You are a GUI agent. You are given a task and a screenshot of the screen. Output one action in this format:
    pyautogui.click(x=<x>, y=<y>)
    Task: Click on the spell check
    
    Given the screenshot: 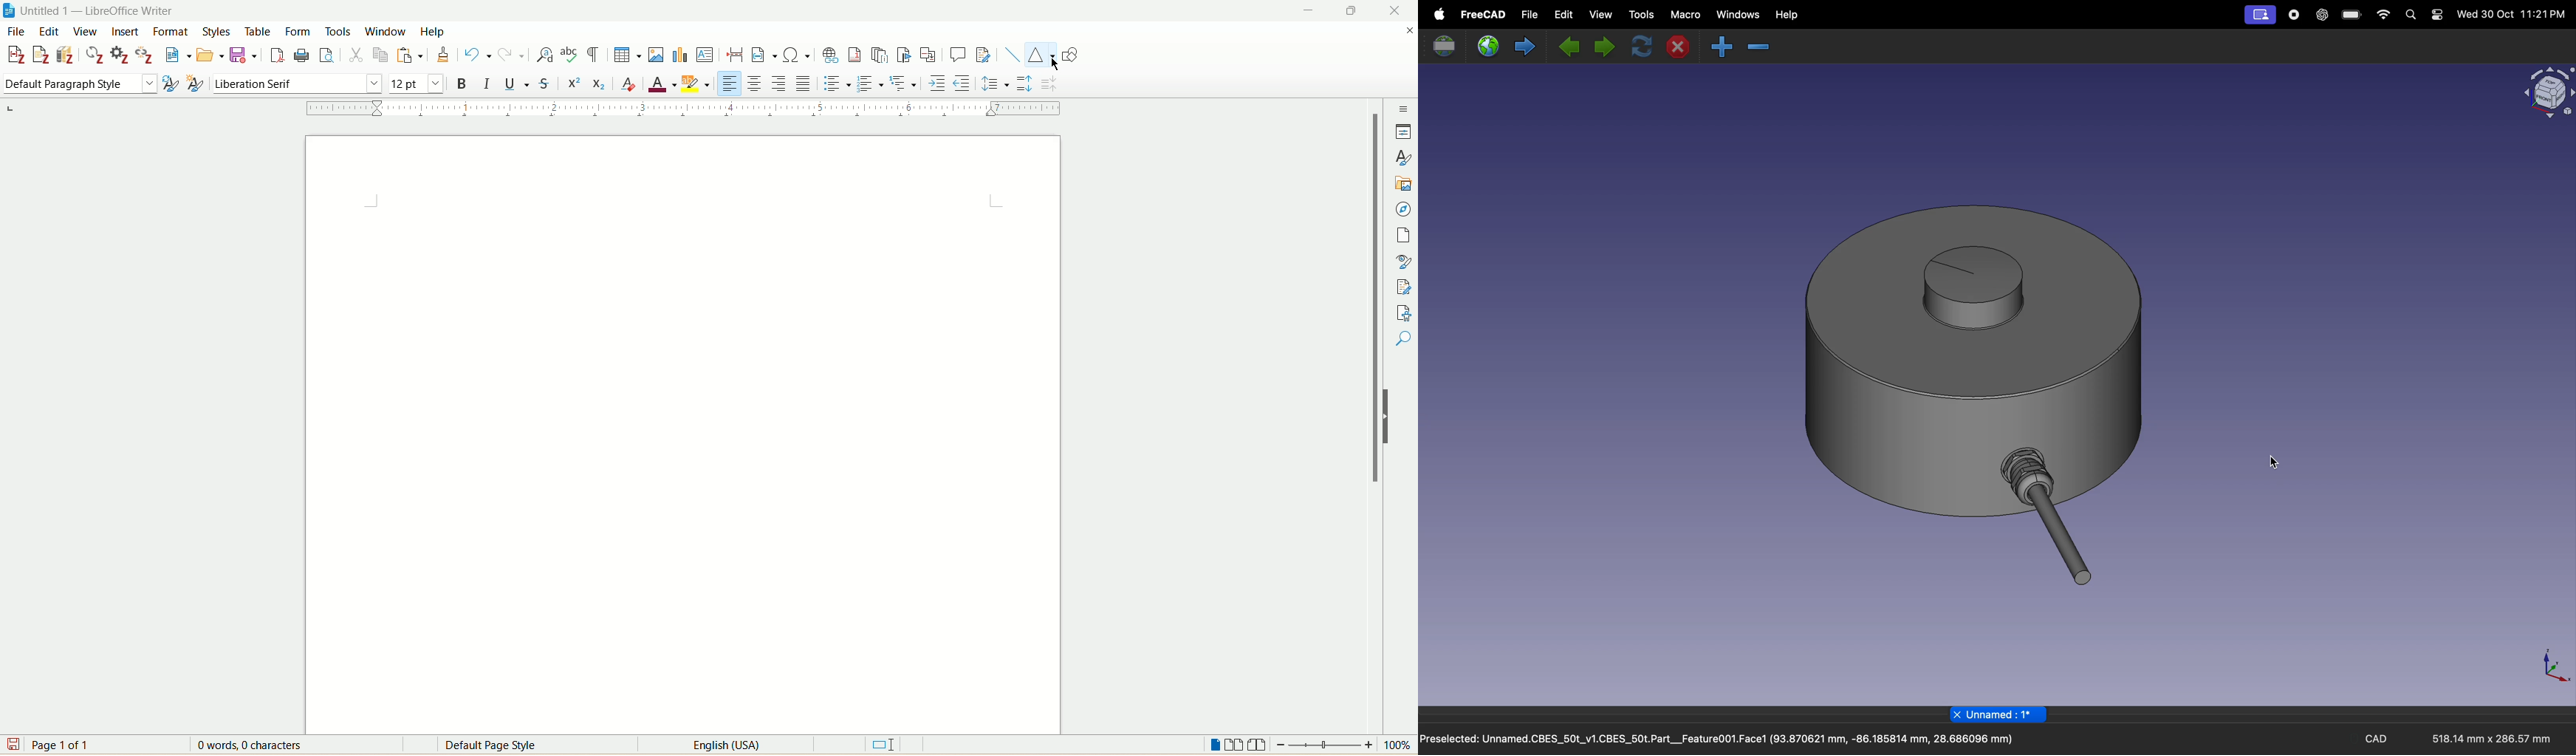 What is the action you would take?
    pyautogui.click(x=570, y=55)
    